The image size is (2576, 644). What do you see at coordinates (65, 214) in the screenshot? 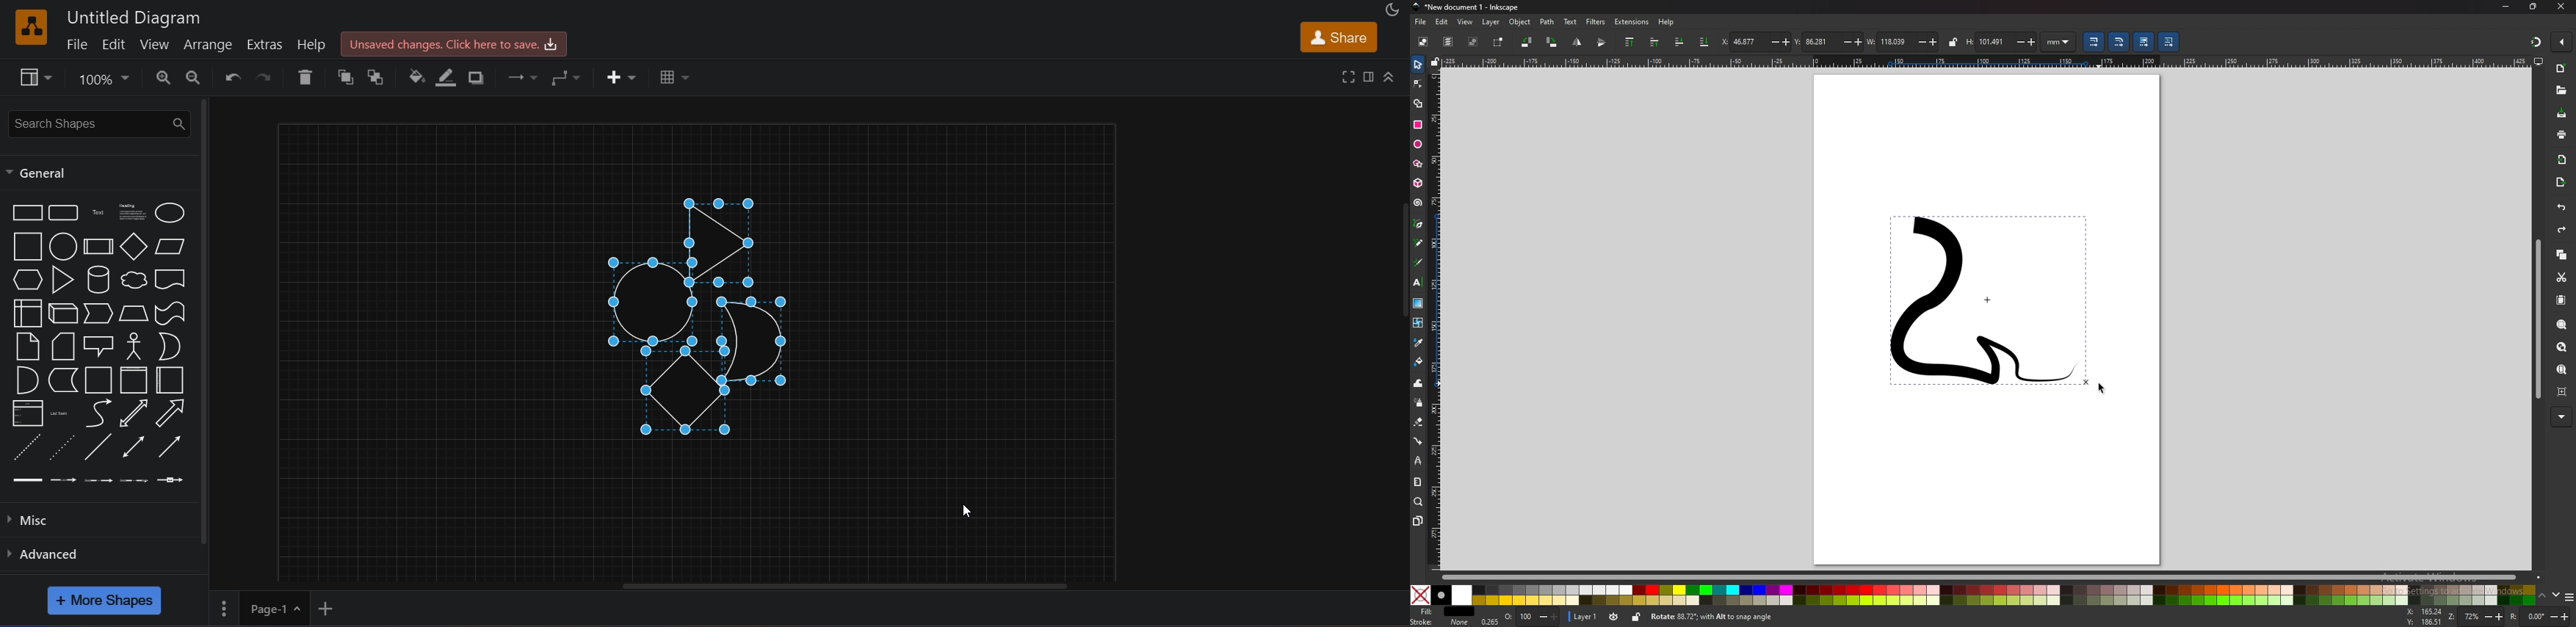
I see `rounded rectangle` at bounding box center [65, 214].